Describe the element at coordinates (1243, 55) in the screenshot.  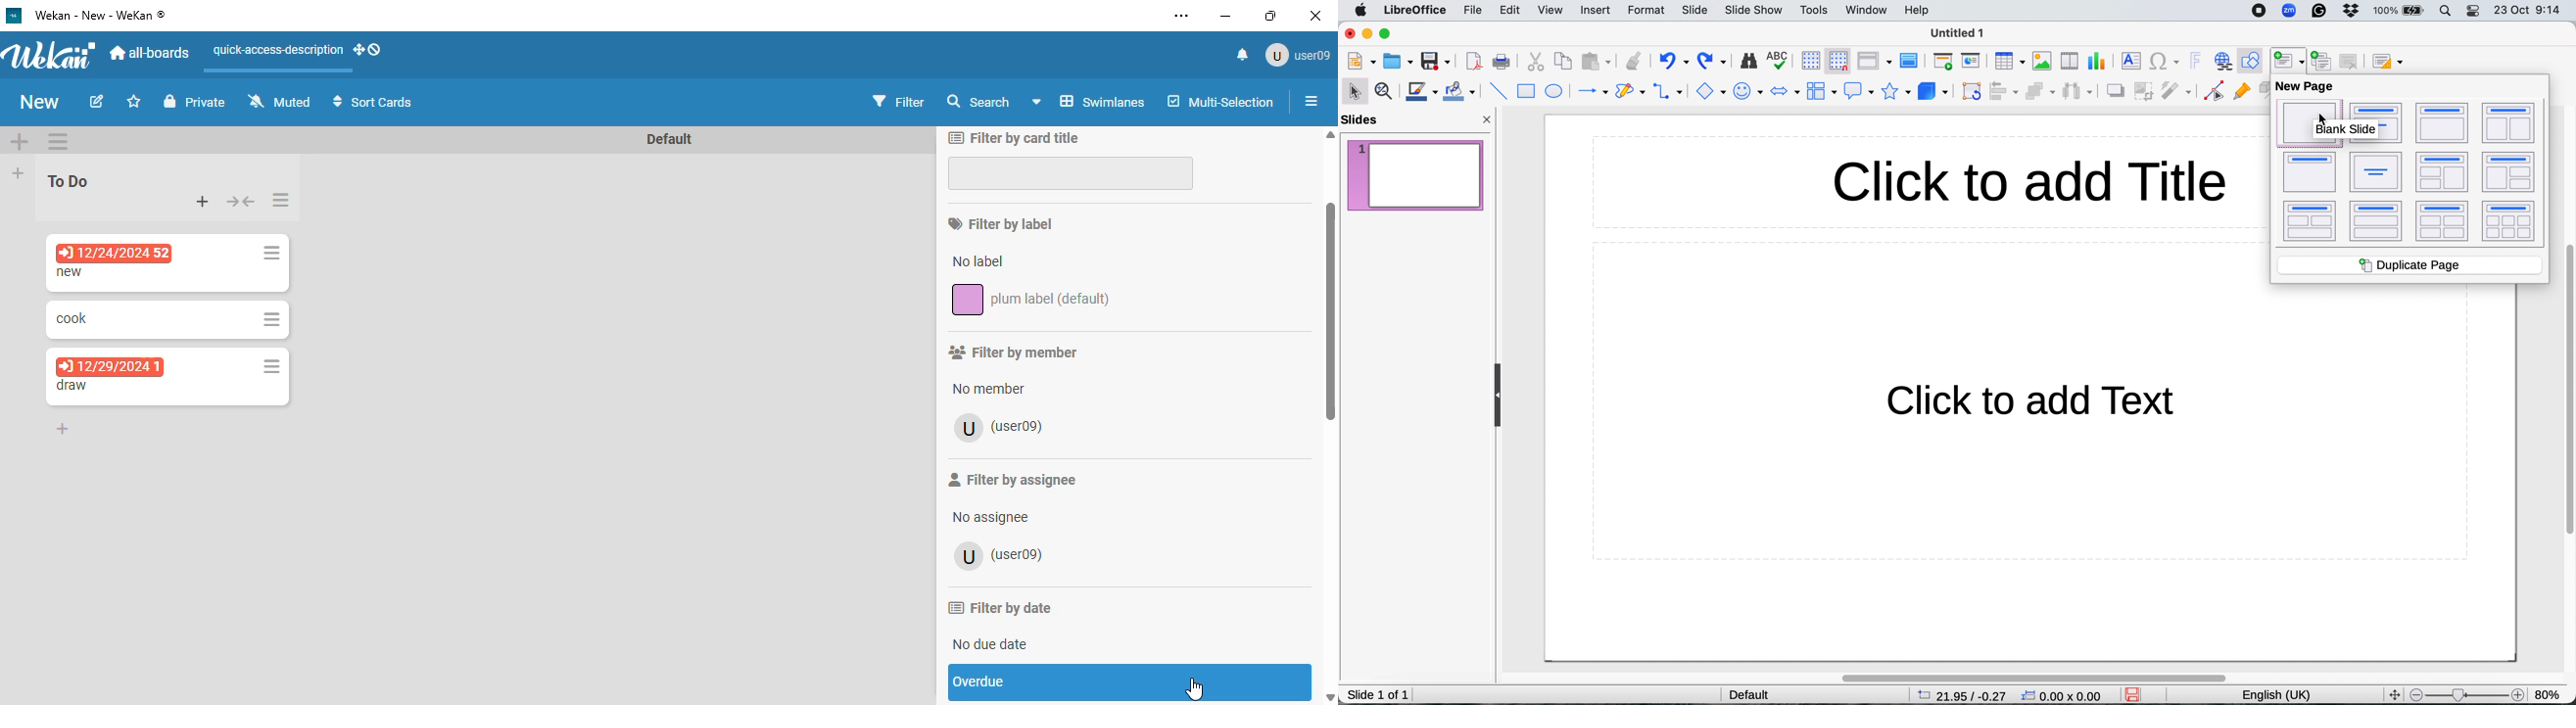
I see `notifications` at that location.